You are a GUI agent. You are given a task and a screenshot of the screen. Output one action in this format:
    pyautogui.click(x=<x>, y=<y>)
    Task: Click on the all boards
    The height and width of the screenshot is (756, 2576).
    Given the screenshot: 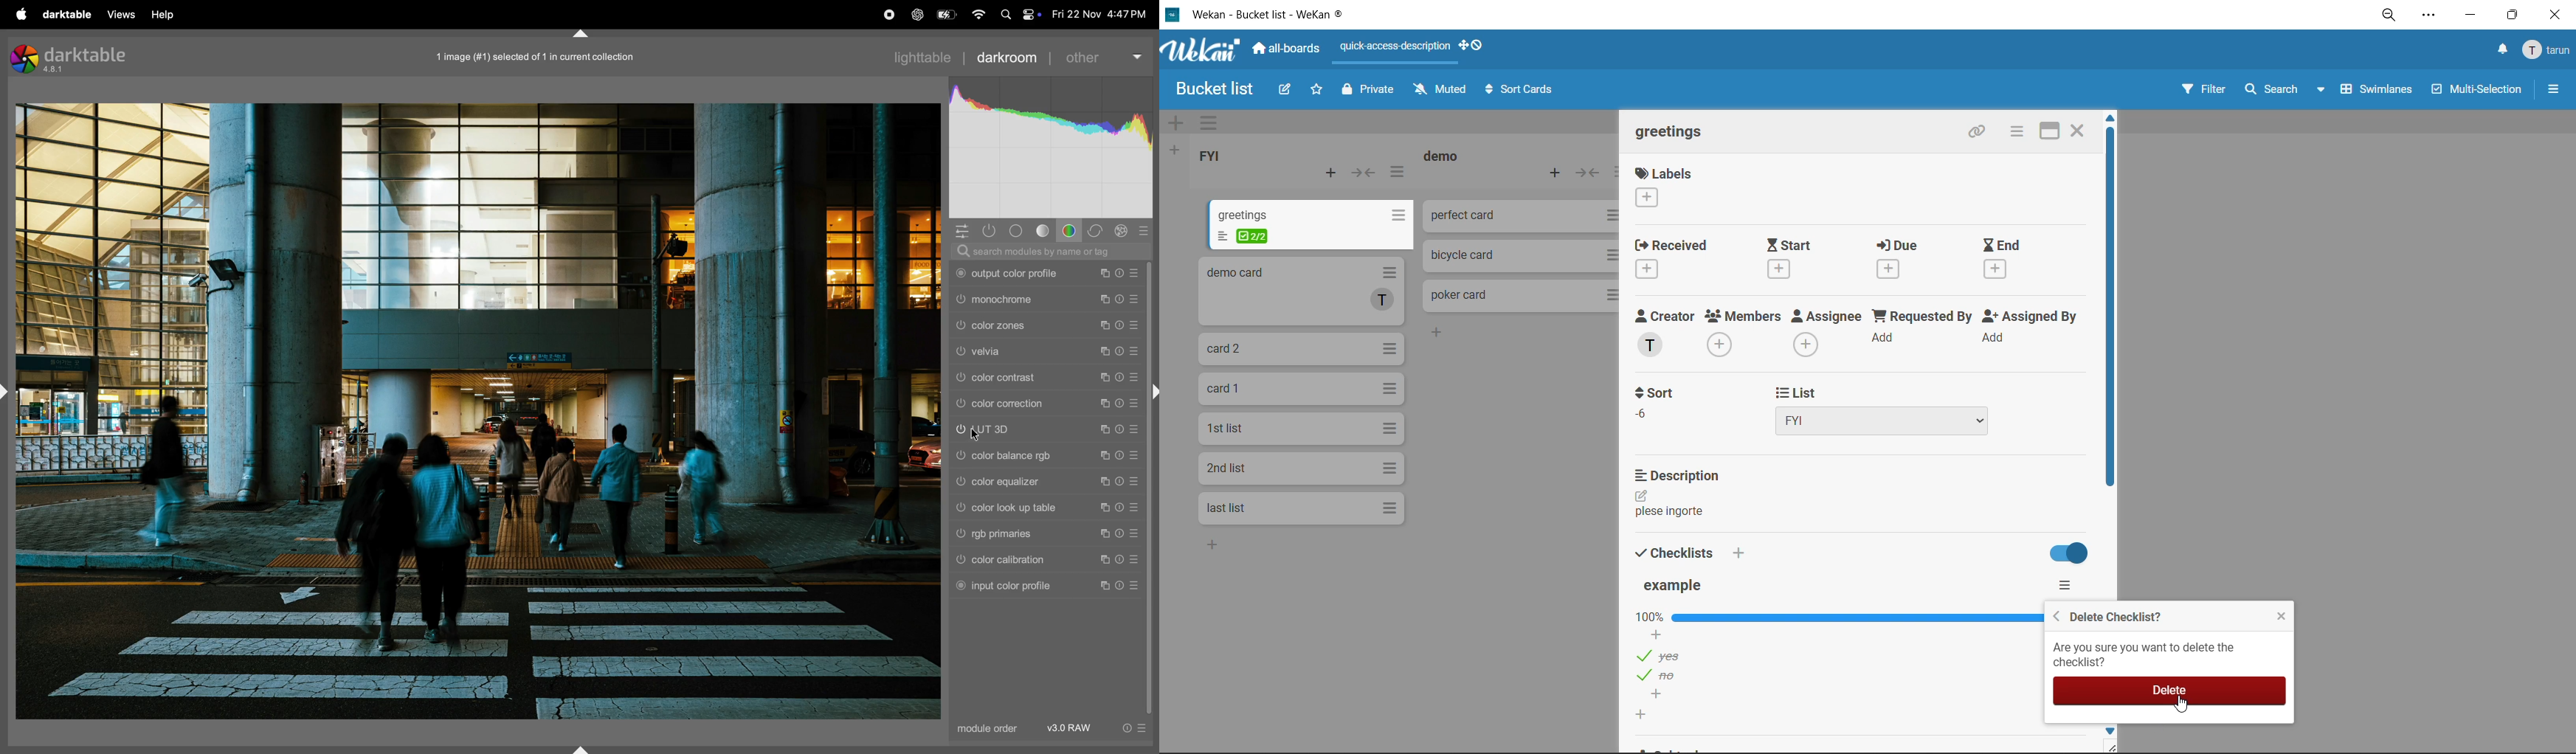 What is the action you would take?
    pyautogui.click(x=1292, y=52)
    